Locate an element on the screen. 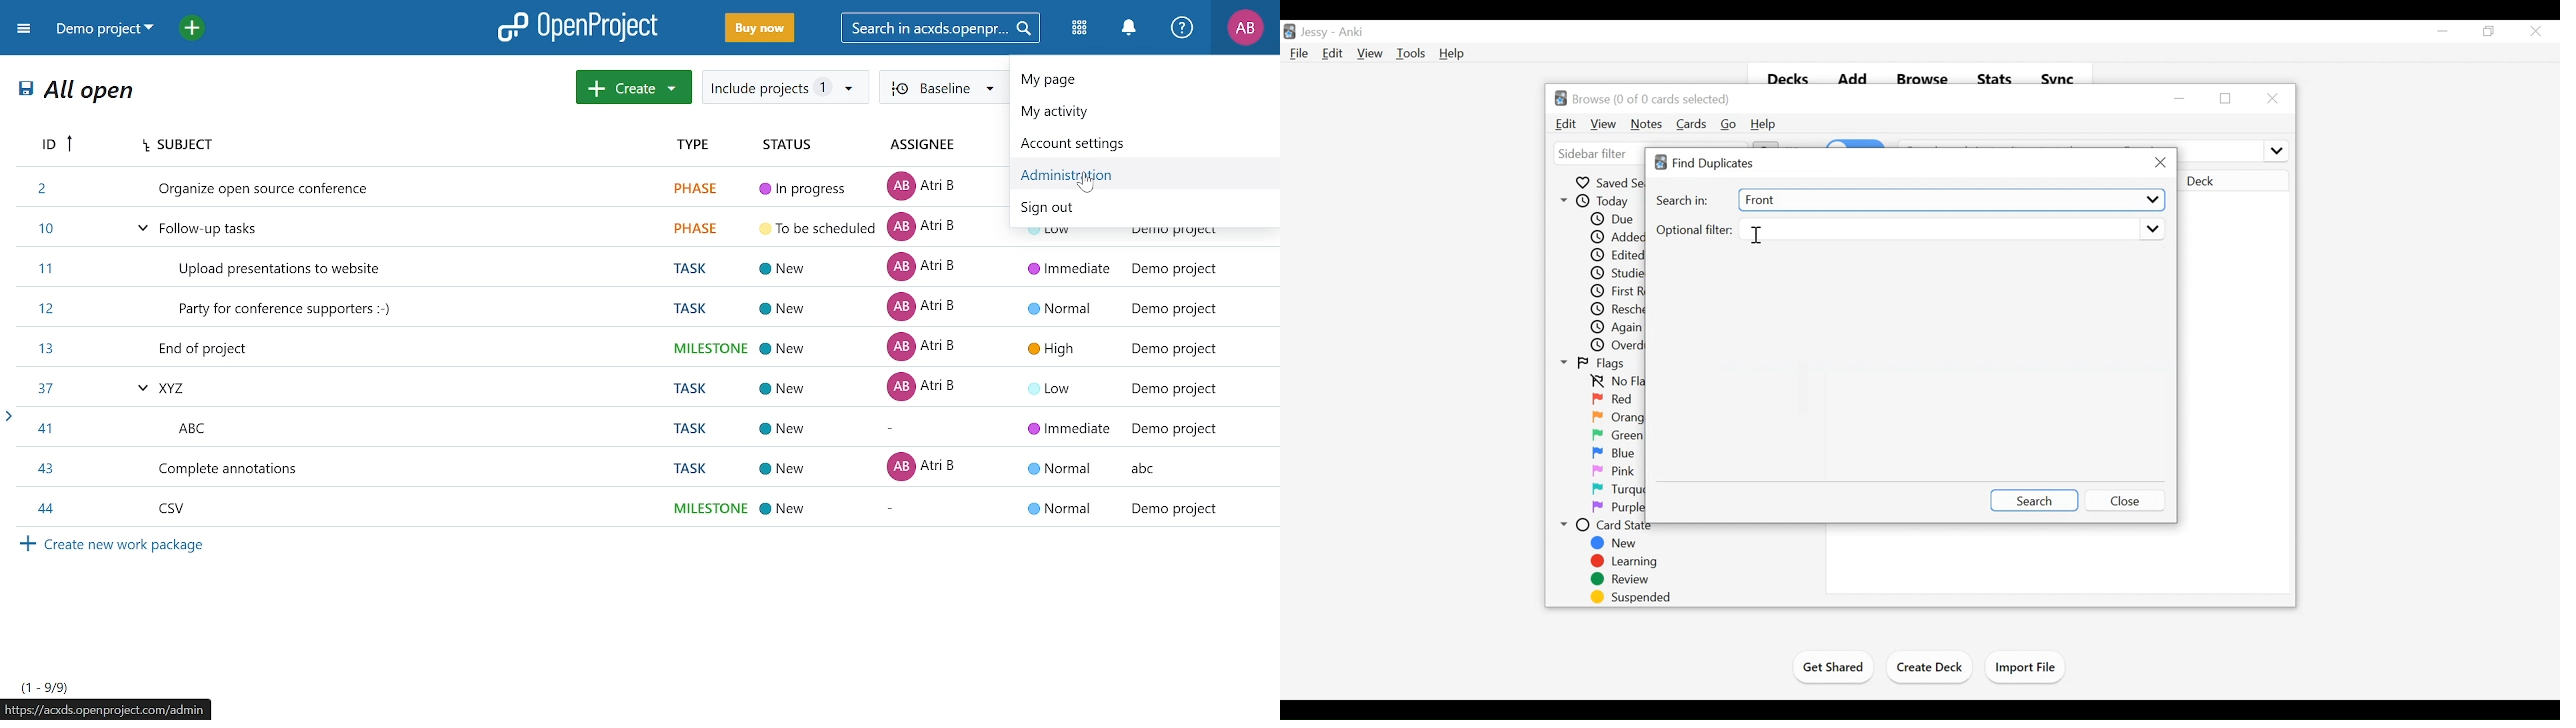 This screenshot has width=2576, height=728. Green is located at coordinates (1618, 435).